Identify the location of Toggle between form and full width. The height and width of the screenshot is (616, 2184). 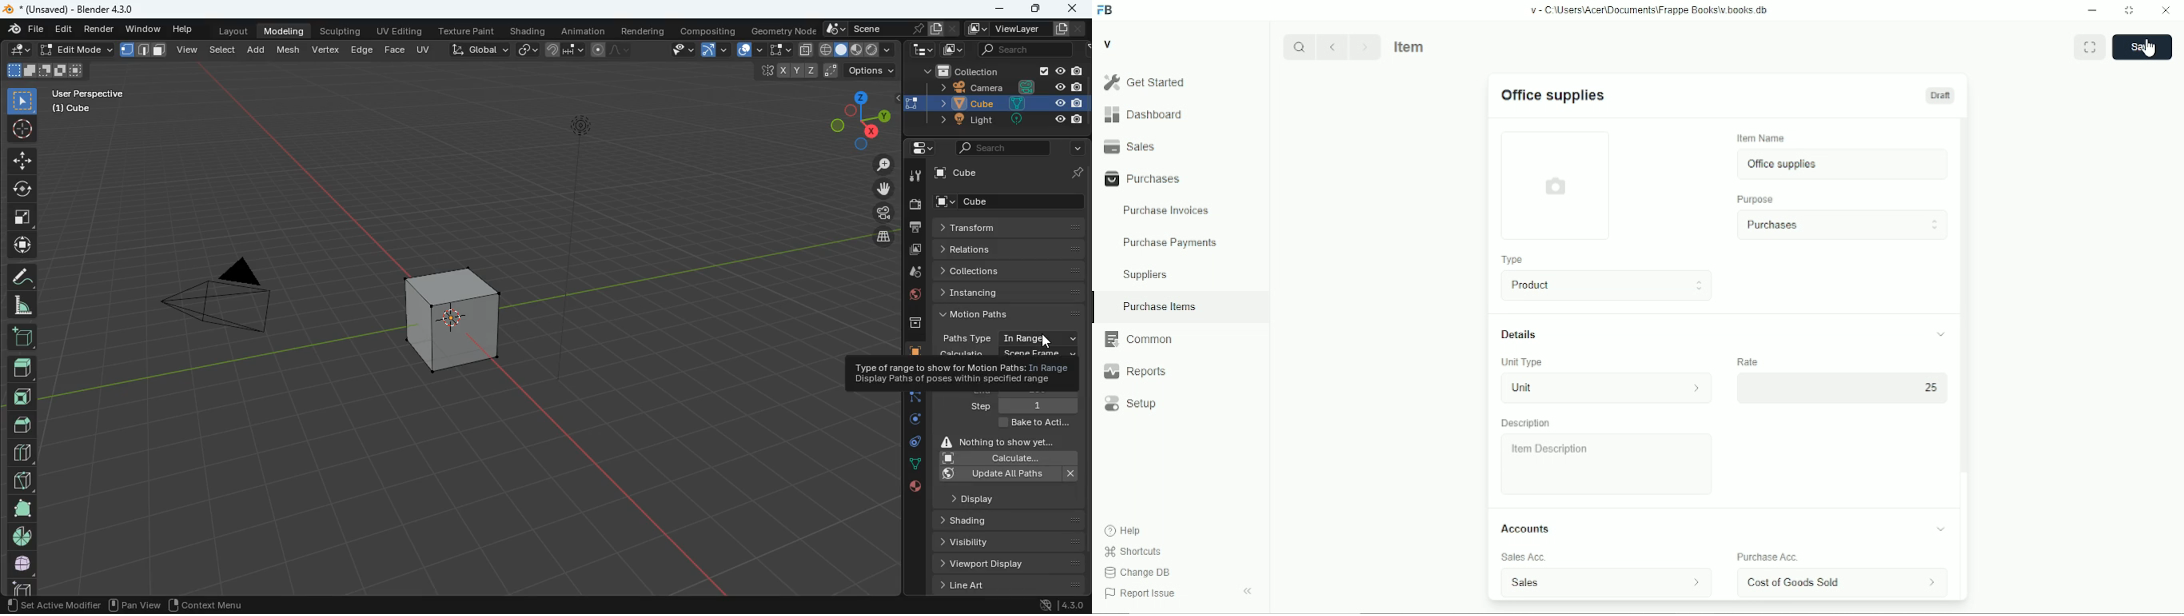
(2130, 11).